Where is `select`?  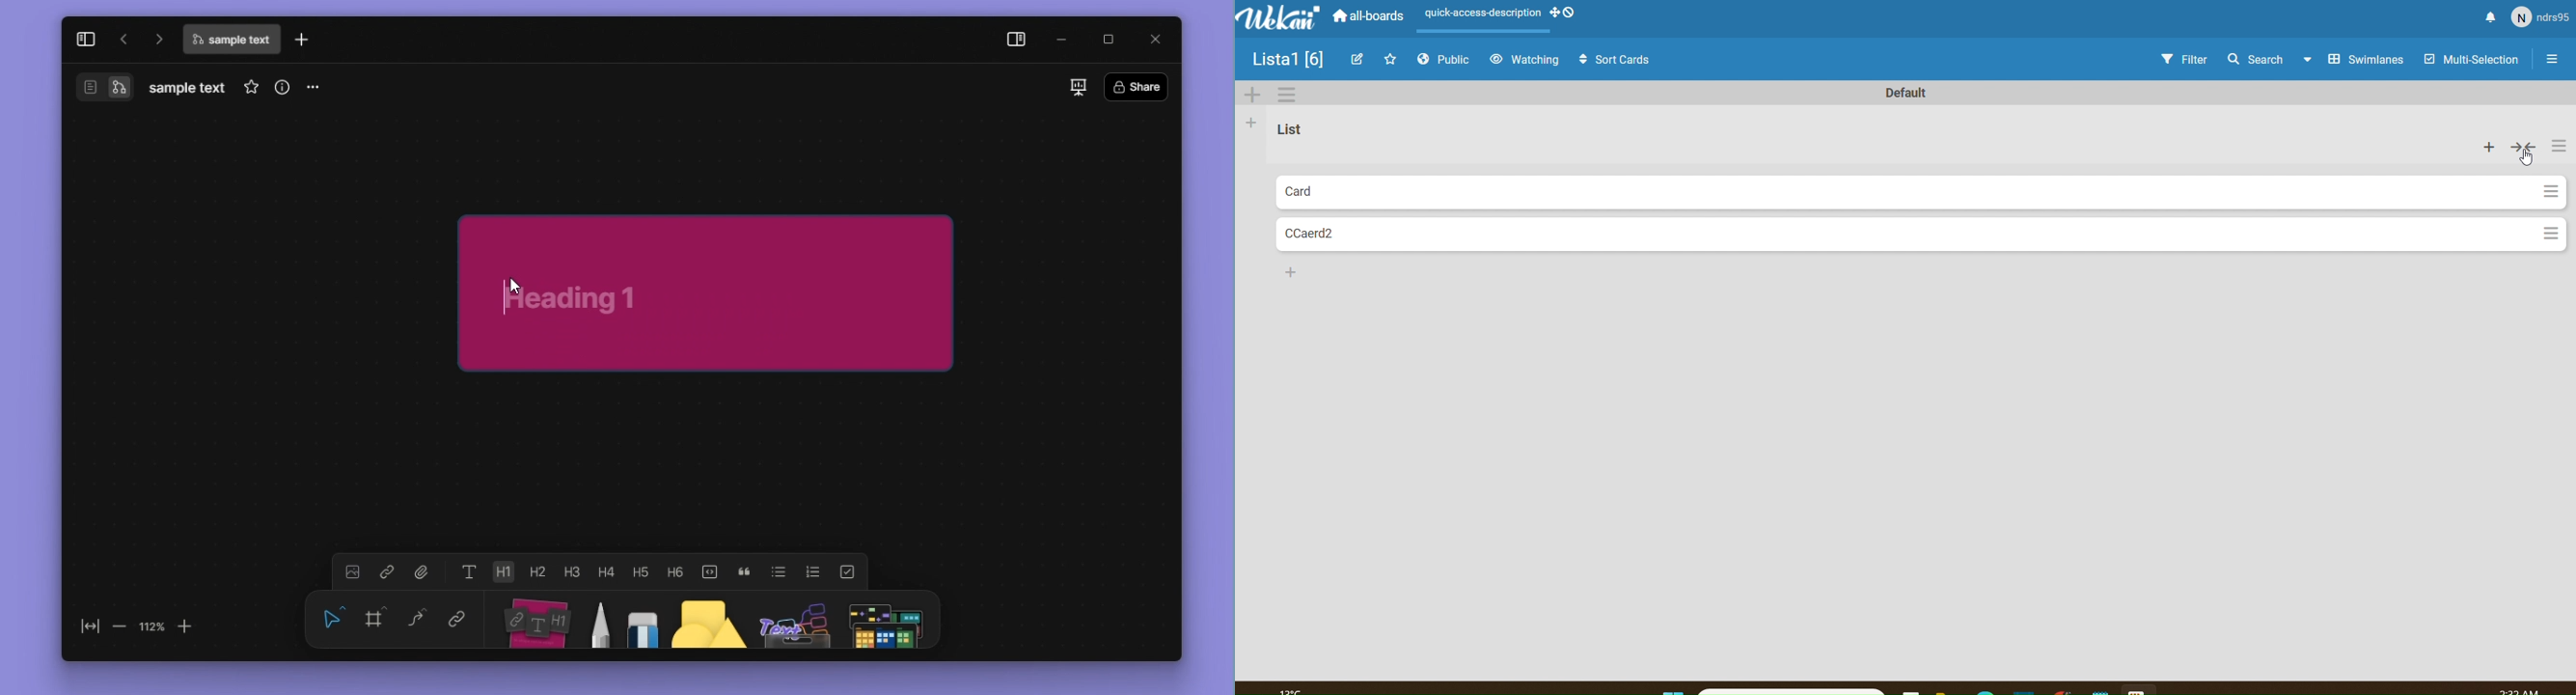 select is located at coordinates (333, 618).